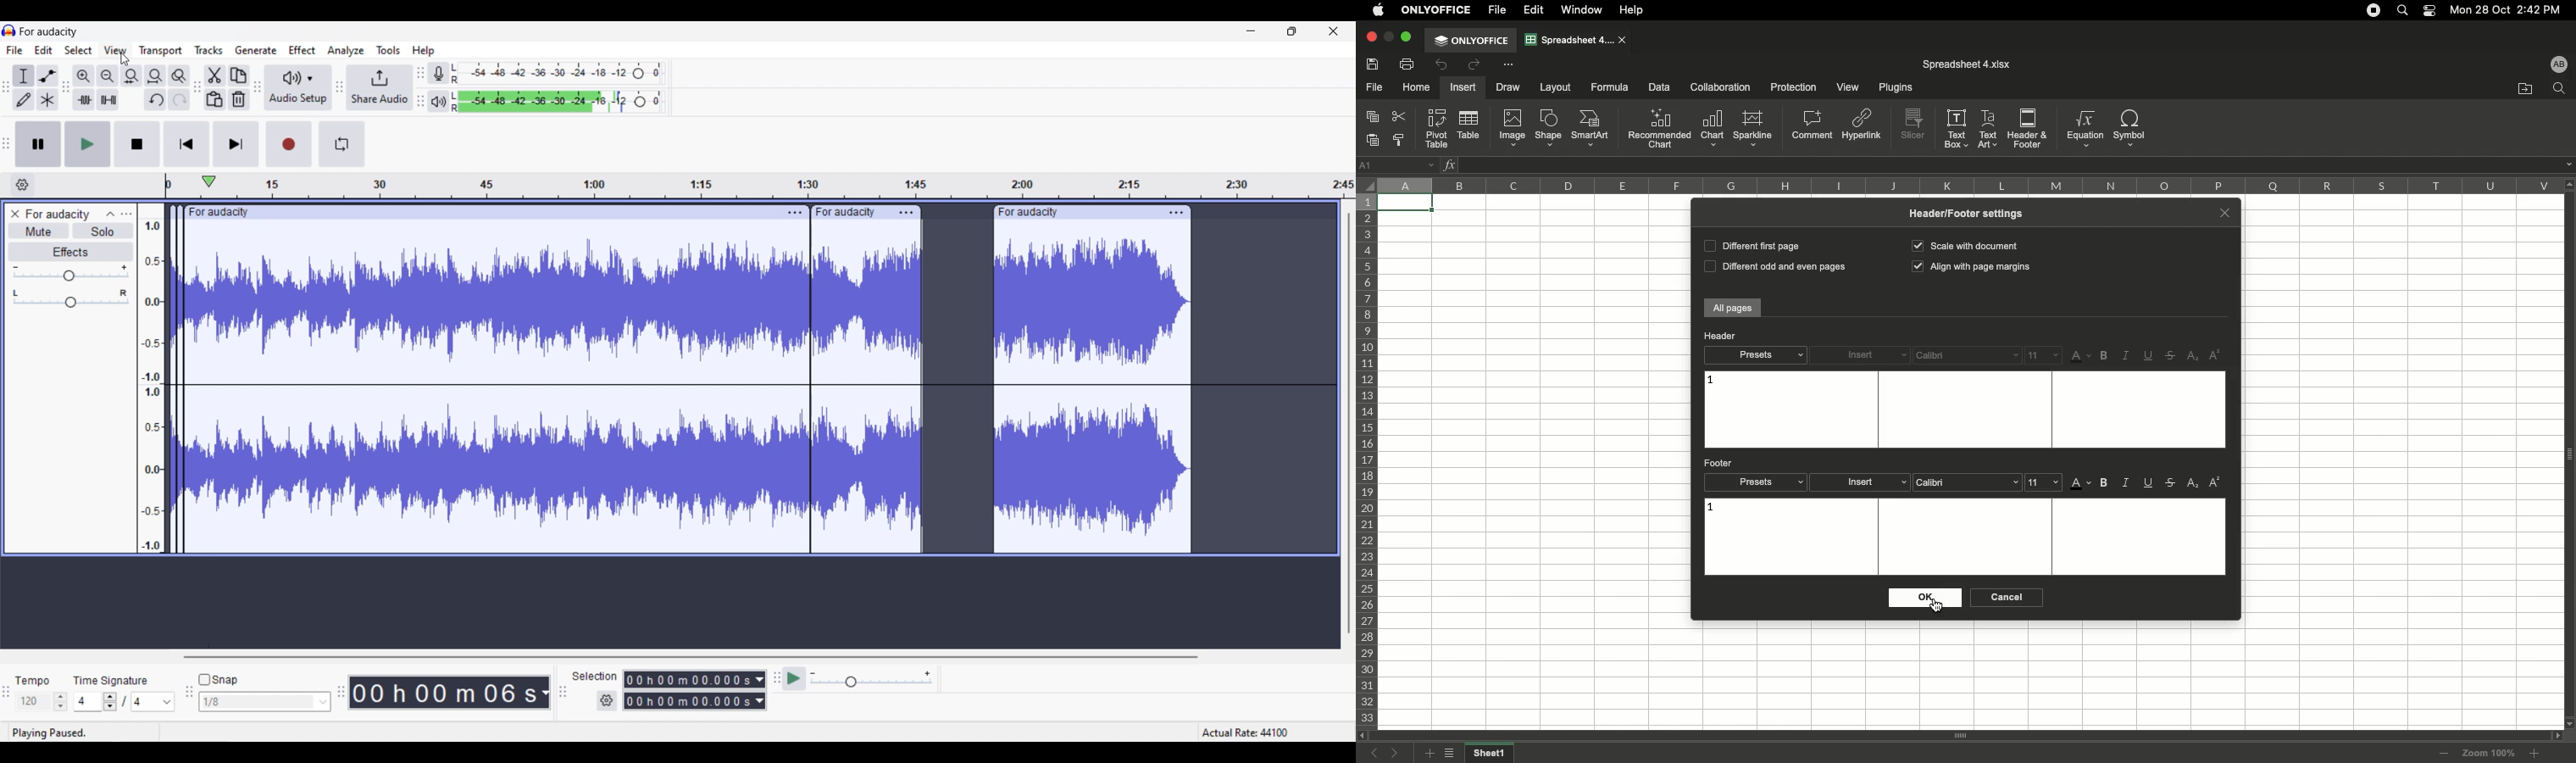  I want to click on Font style, so click(1968, 483).